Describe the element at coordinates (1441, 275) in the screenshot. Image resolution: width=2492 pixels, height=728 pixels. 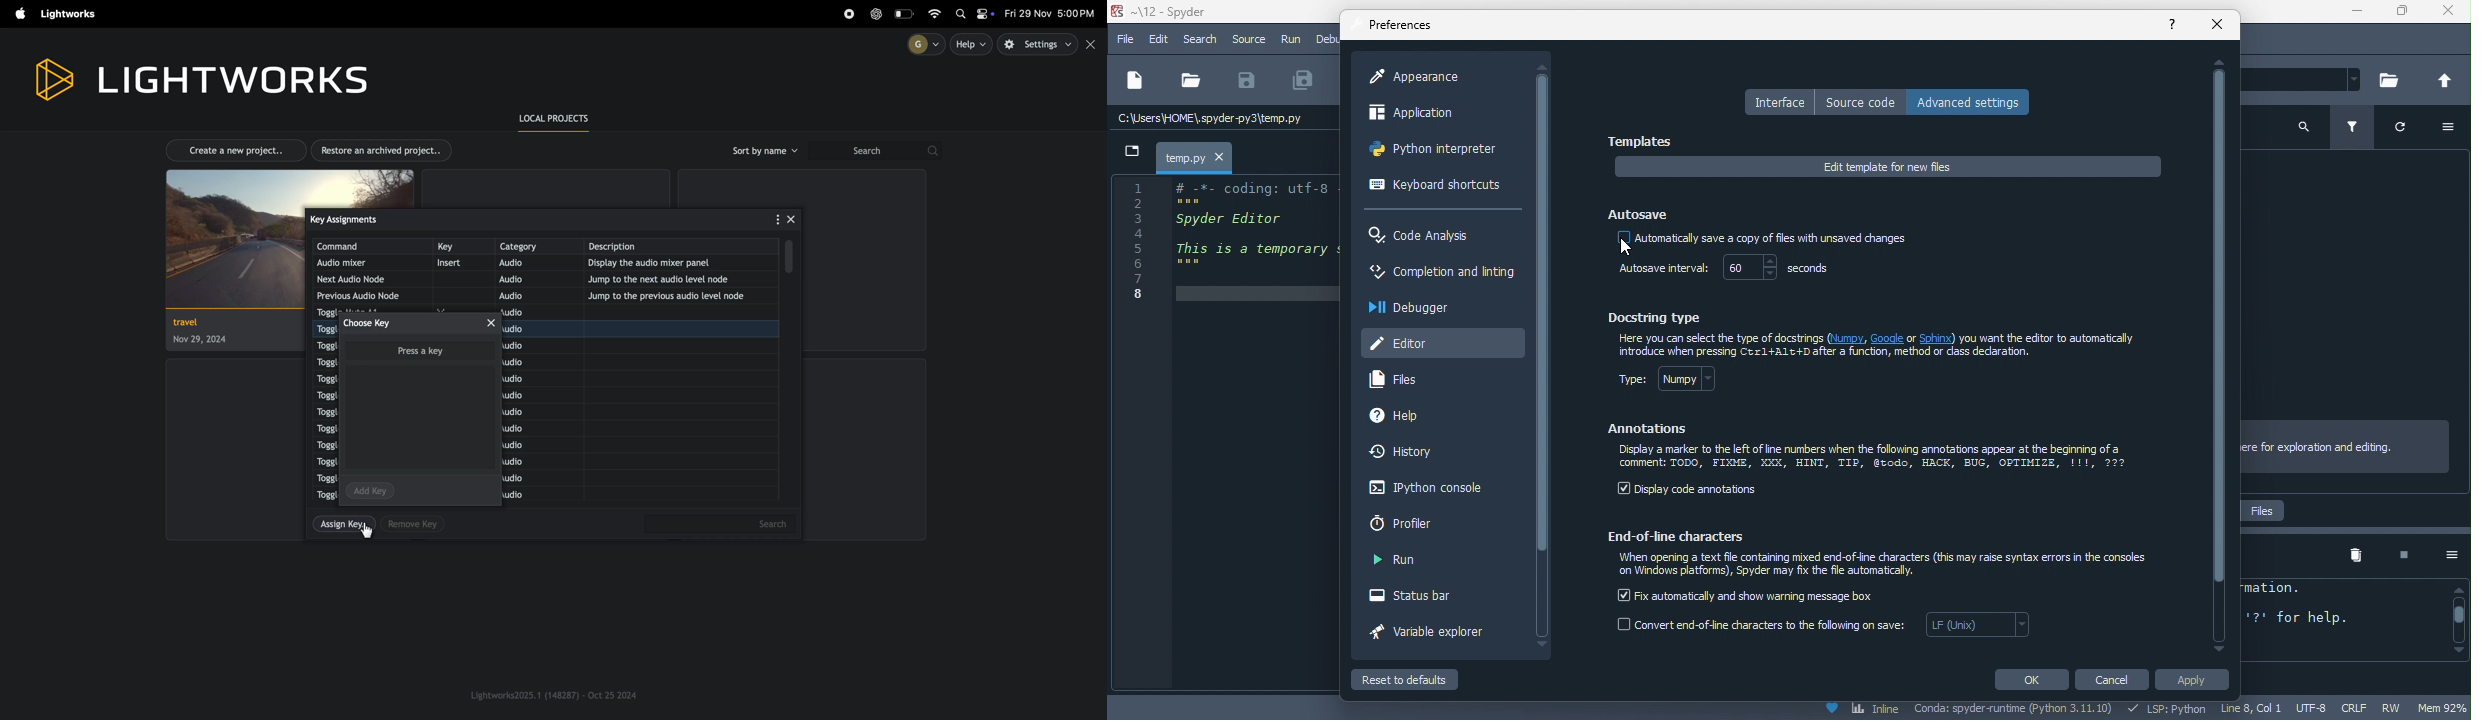
I see `completion` at that location.